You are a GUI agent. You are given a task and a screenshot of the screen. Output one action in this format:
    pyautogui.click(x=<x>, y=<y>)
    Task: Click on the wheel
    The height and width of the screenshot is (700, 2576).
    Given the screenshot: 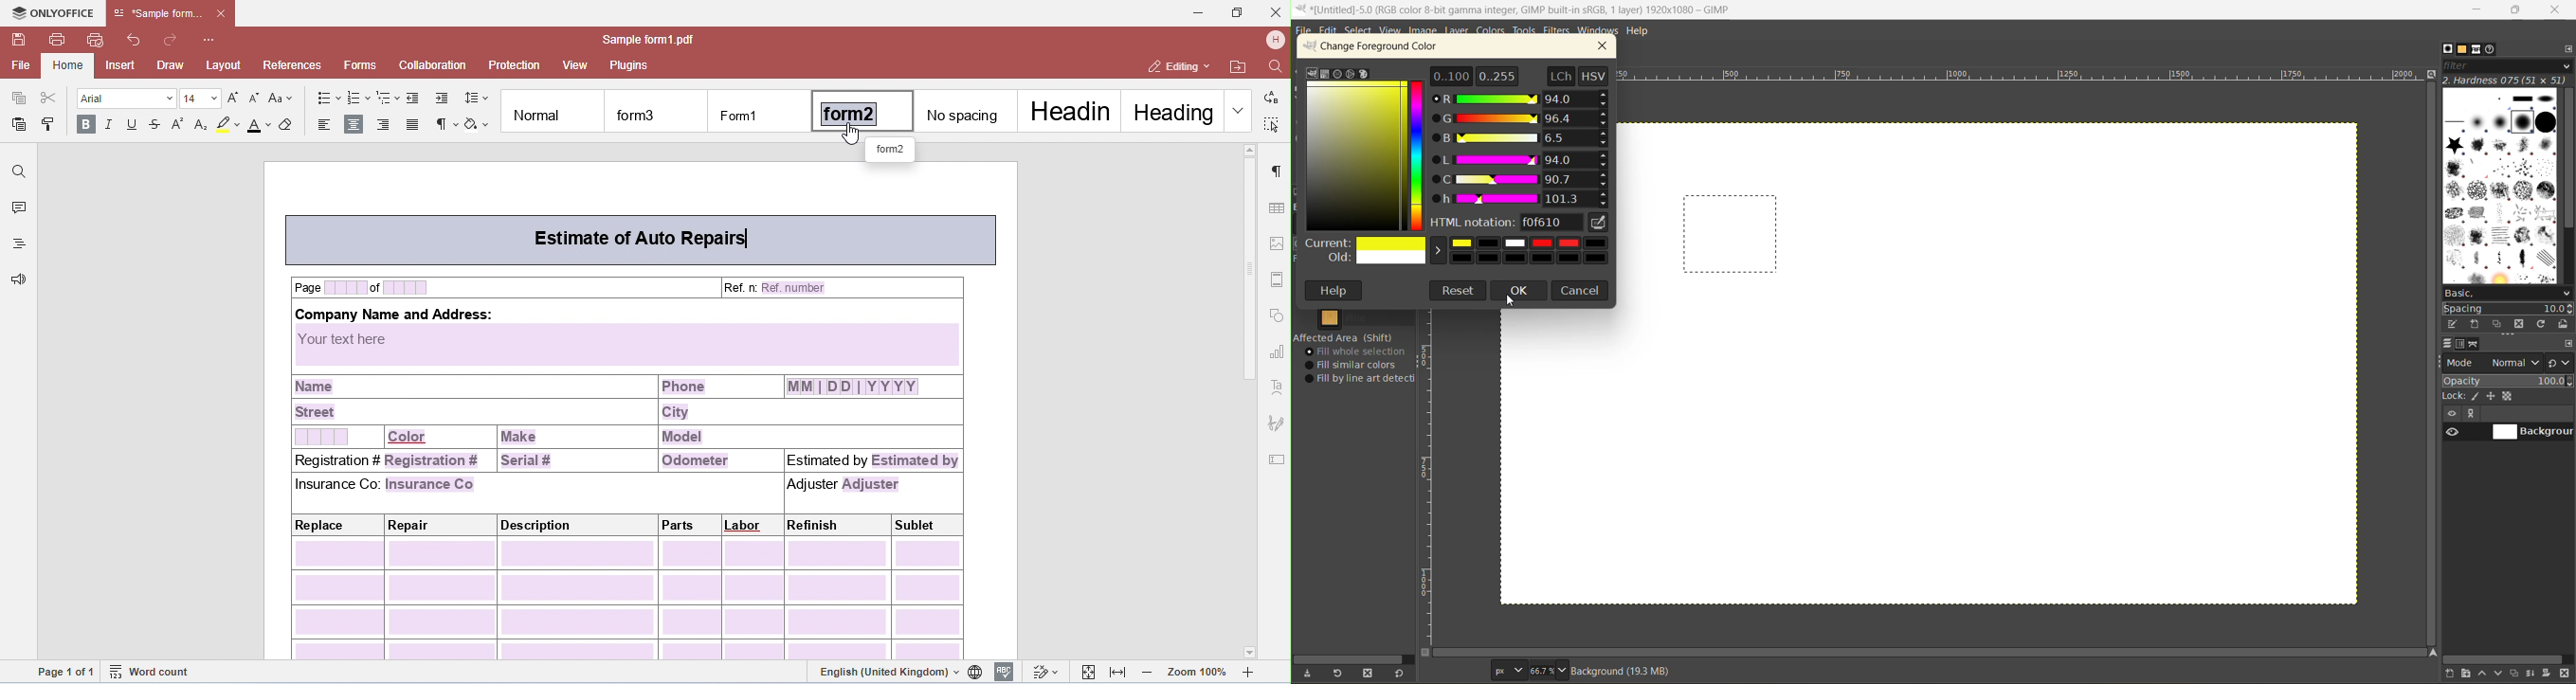 What is the action you would take?
    pyautogui.click(x=1349, y=74)
    